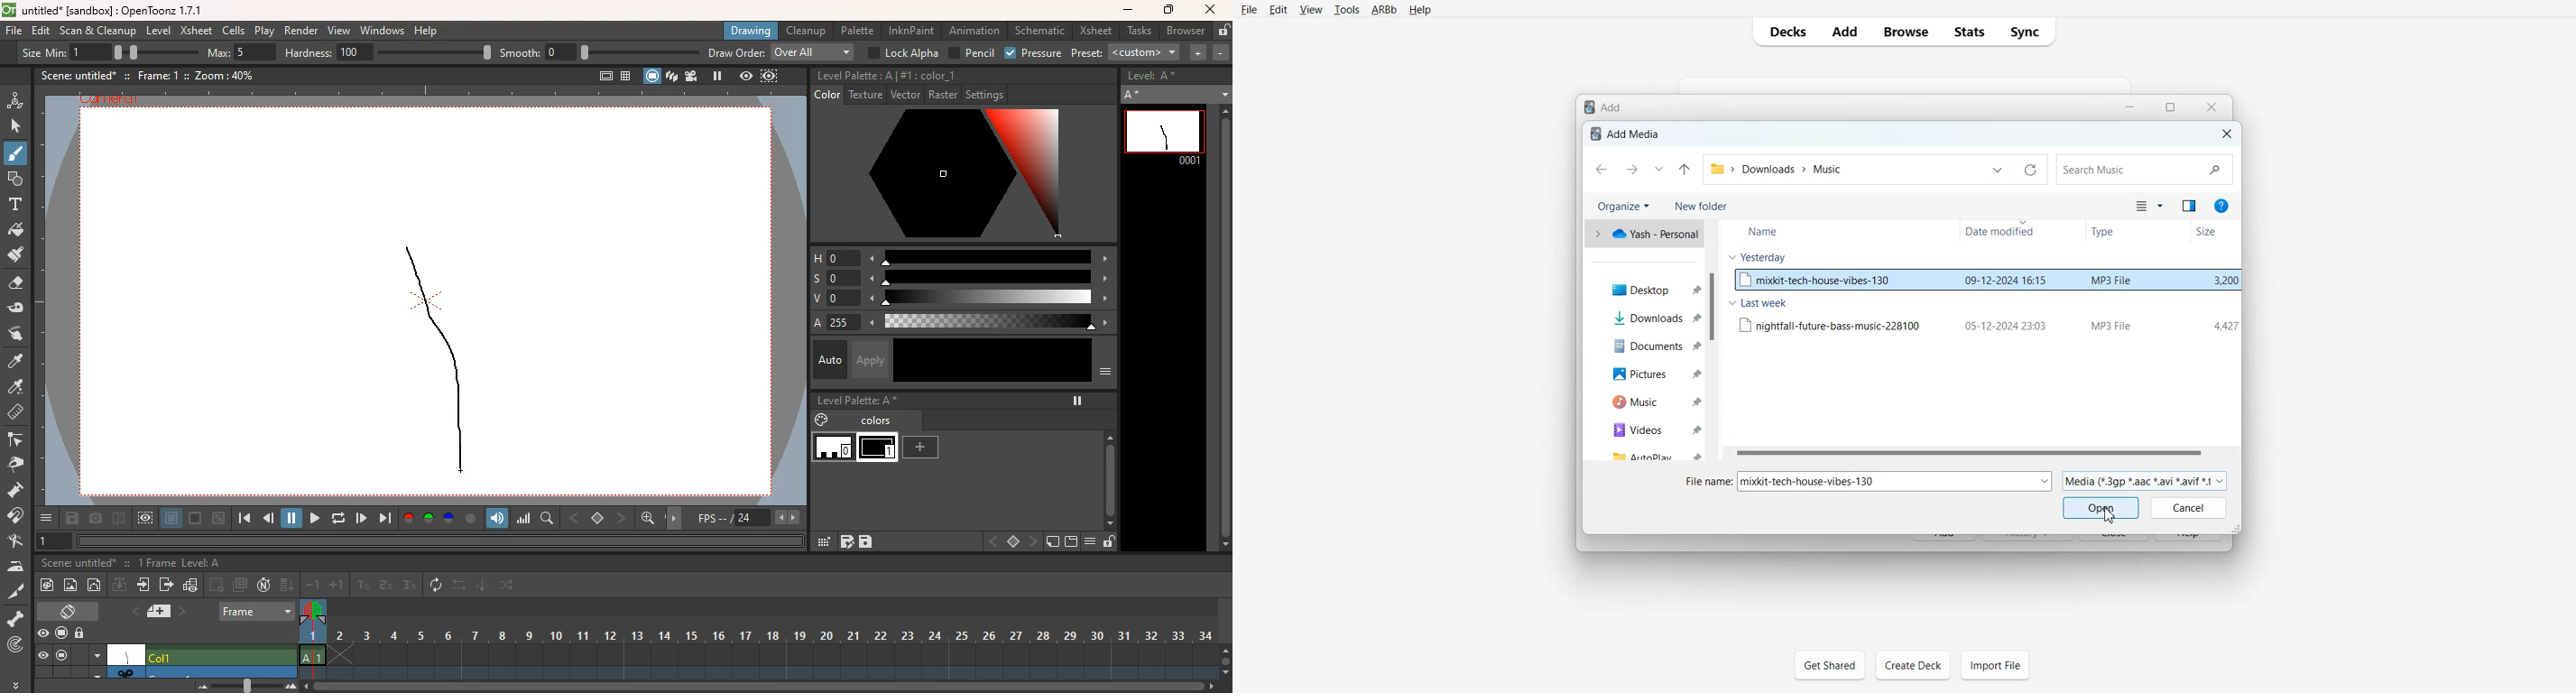  Describe the element at coordinates (390, 52) in the screenshot. I see `hardness` at that location.